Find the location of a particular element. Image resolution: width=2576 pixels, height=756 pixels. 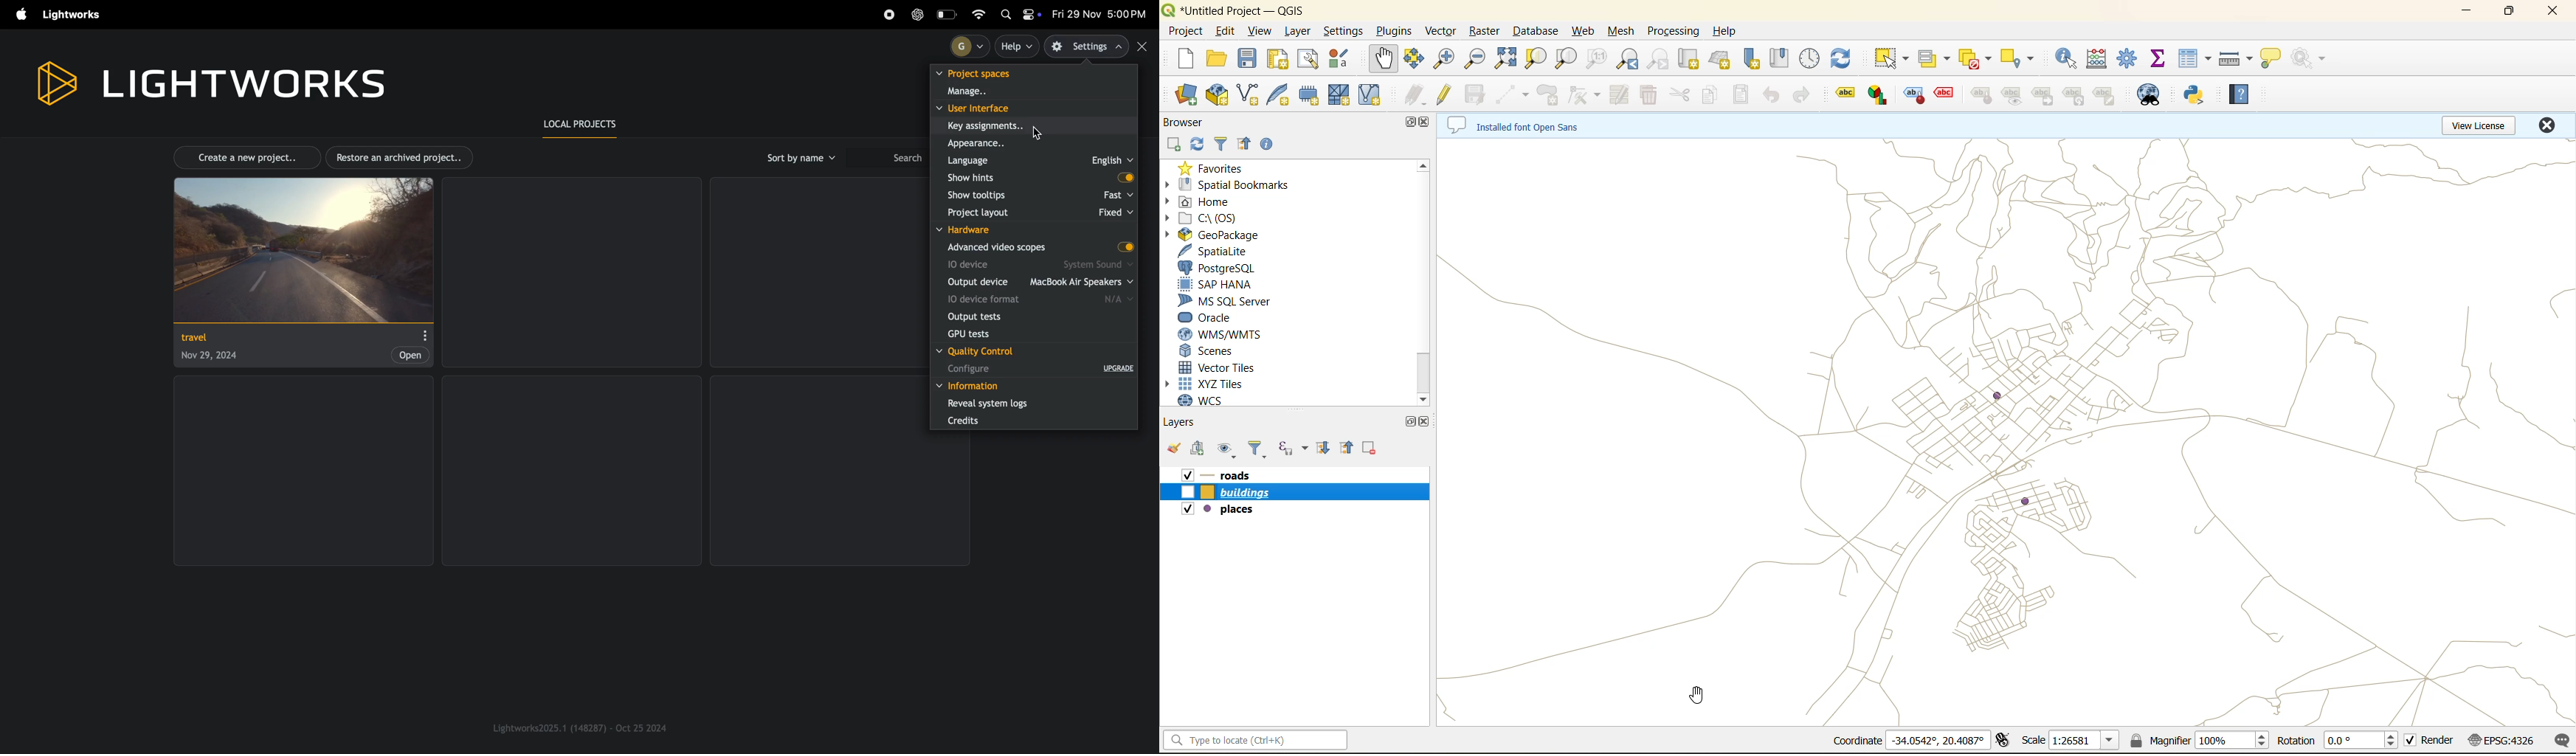

new map view is located at coordinates (1690, 59).